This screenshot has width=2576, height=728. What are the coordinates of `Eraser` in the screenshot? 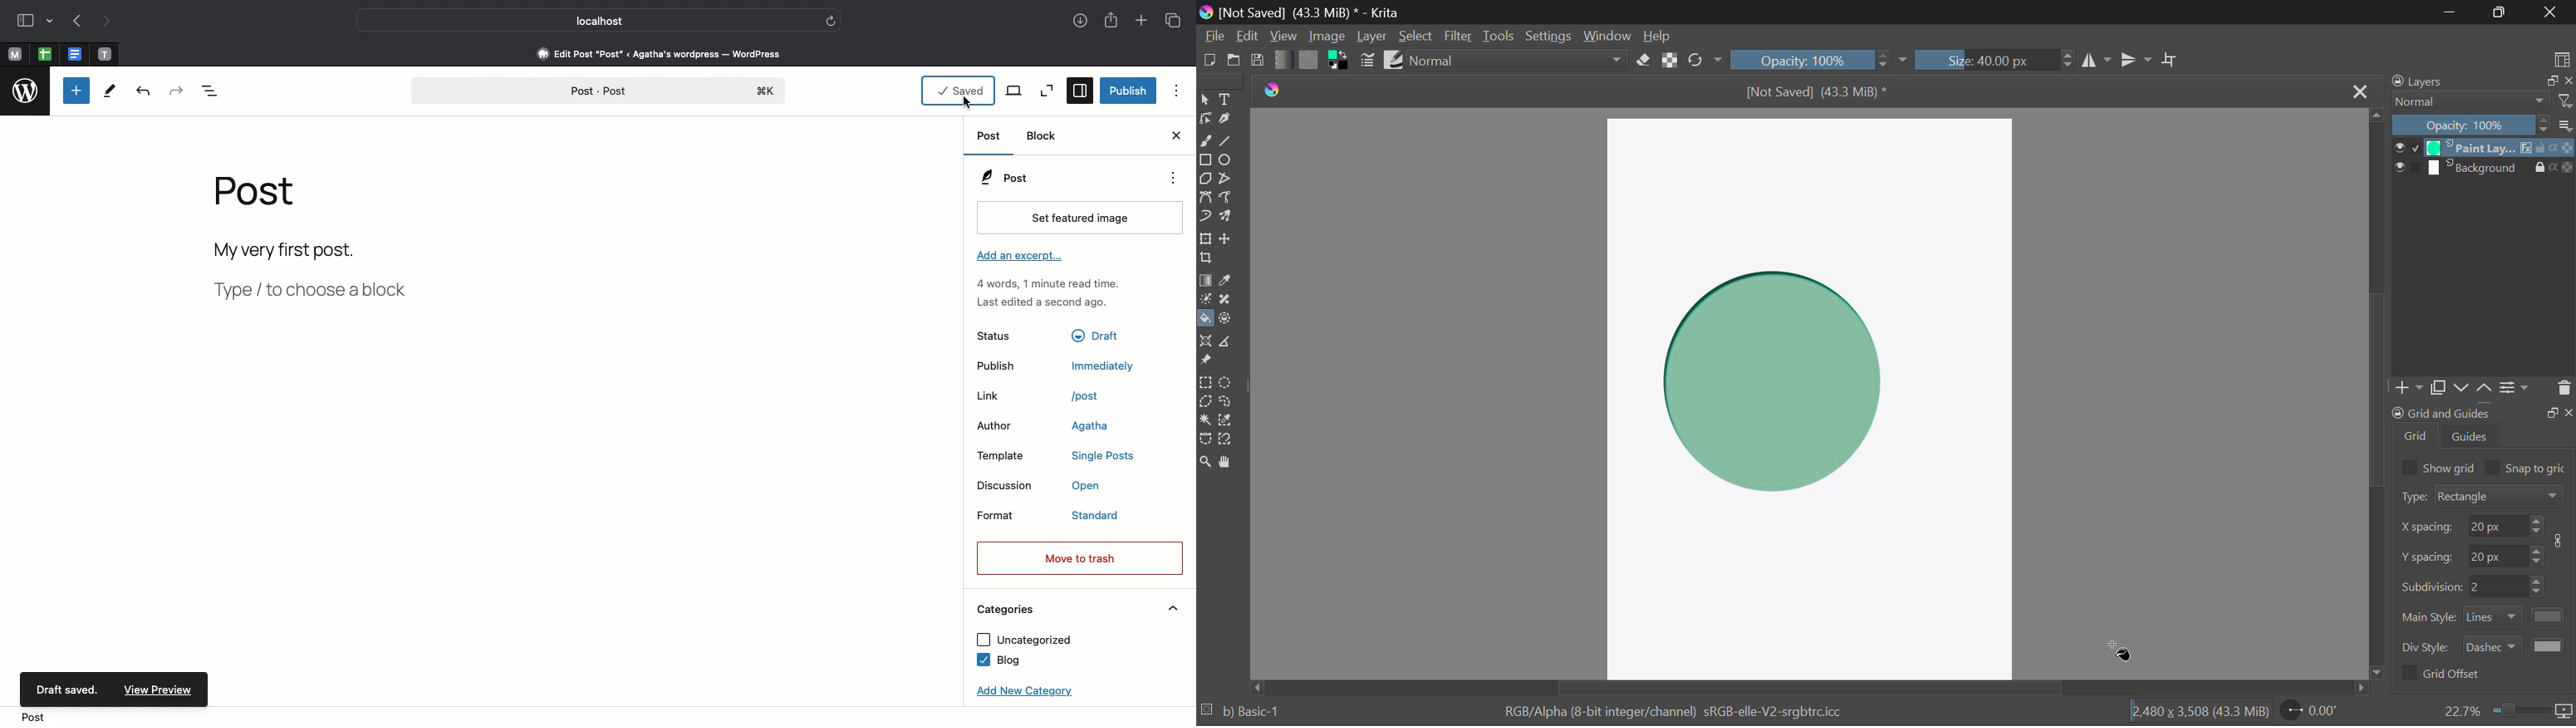 It's located at (1645, 60).